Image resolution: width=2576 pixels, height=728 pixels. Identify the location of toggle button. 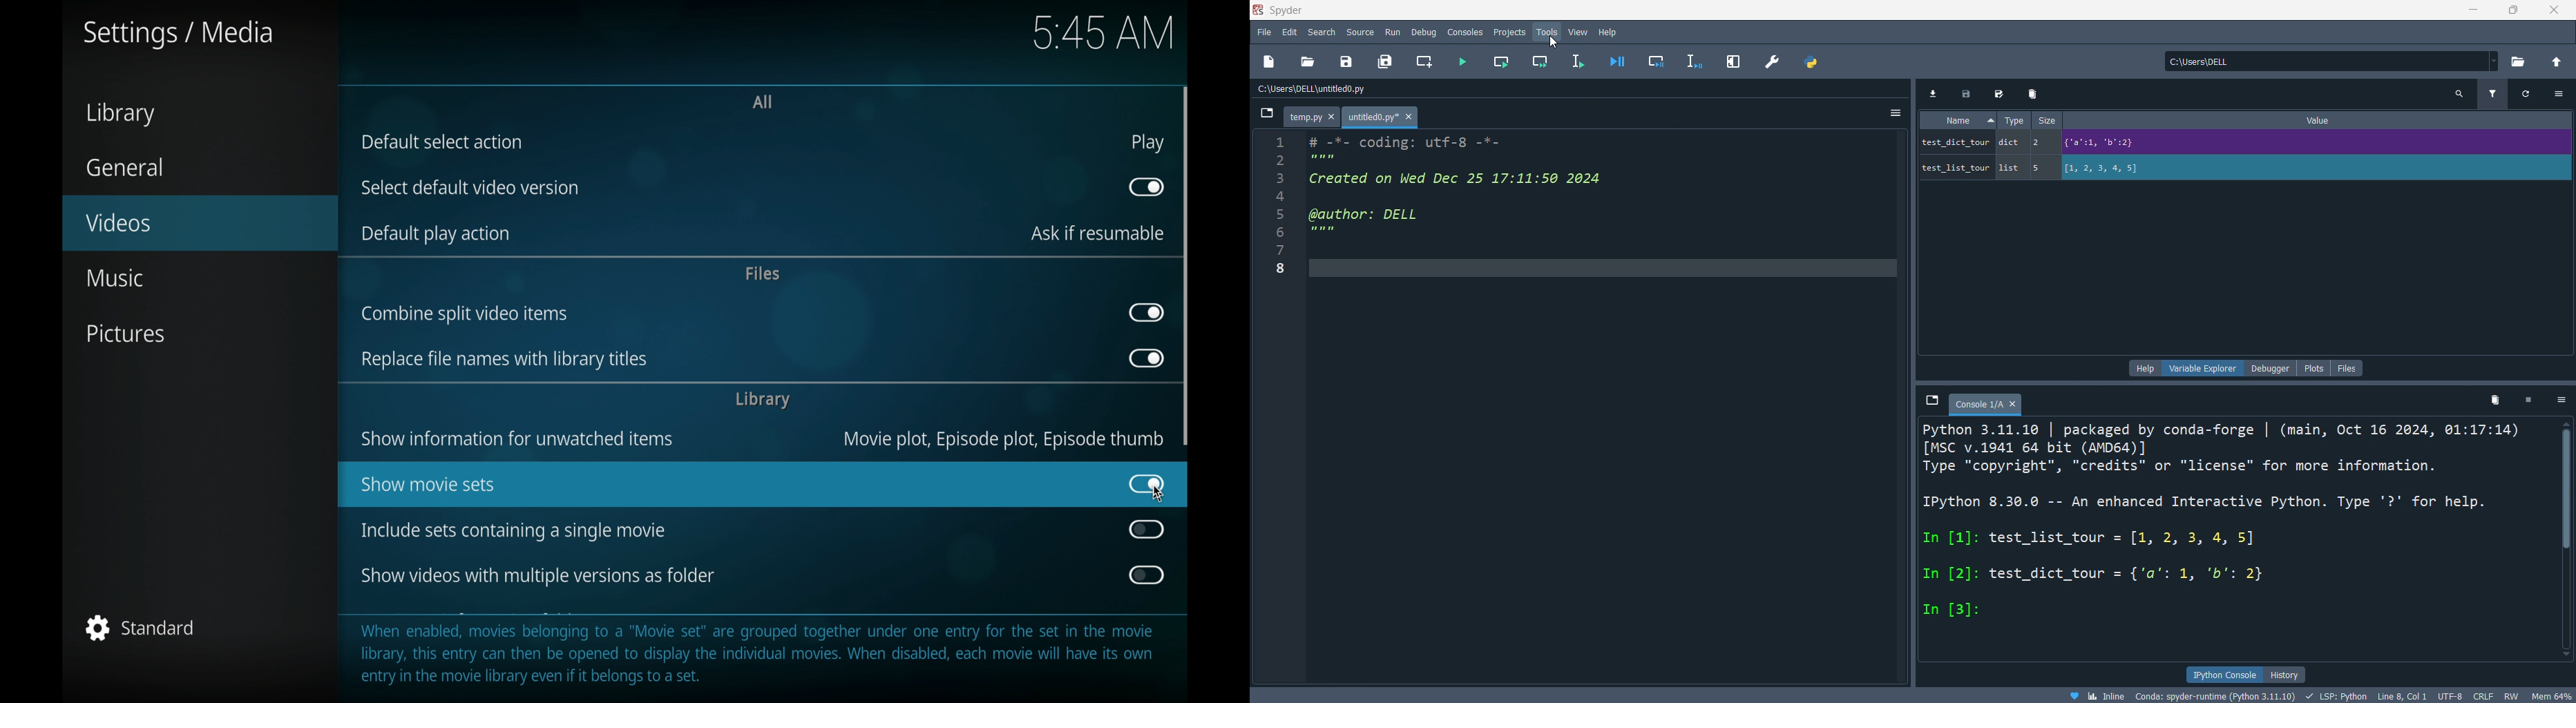
(1146, 312).